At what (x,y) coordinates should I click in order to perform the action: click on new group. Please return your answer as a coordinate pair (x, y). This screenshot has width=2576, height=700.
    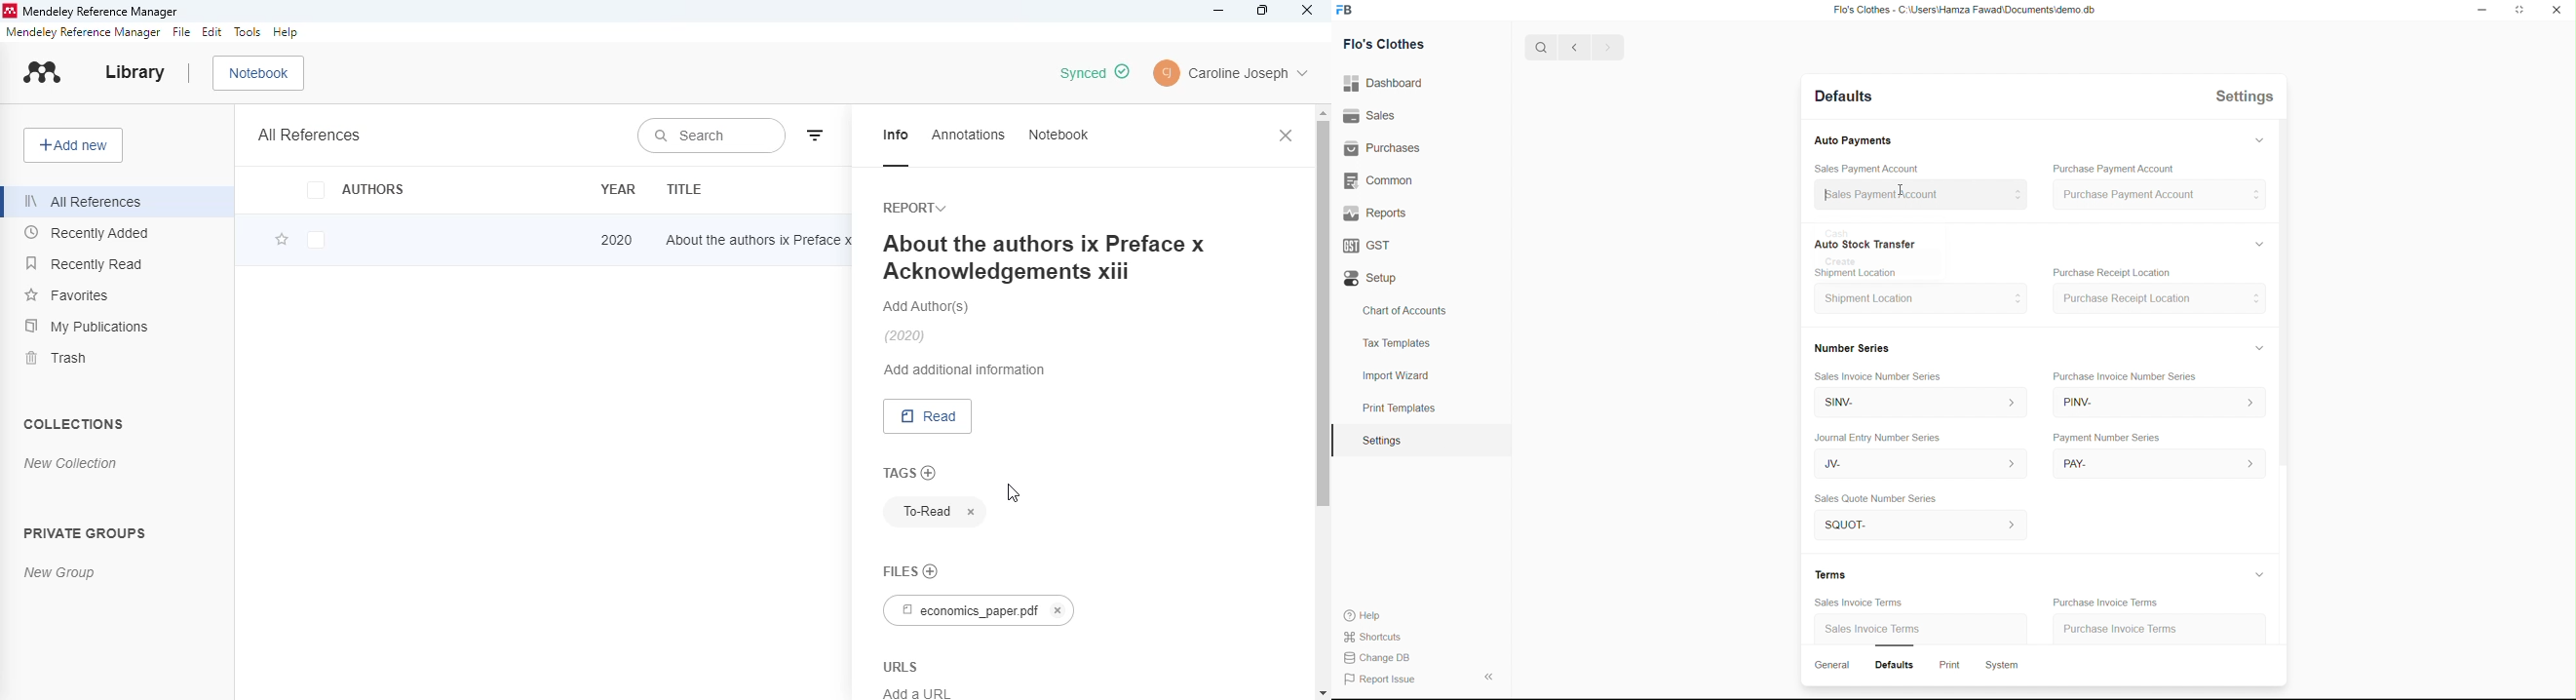
    Looking at the image, I should click on (59, 573).